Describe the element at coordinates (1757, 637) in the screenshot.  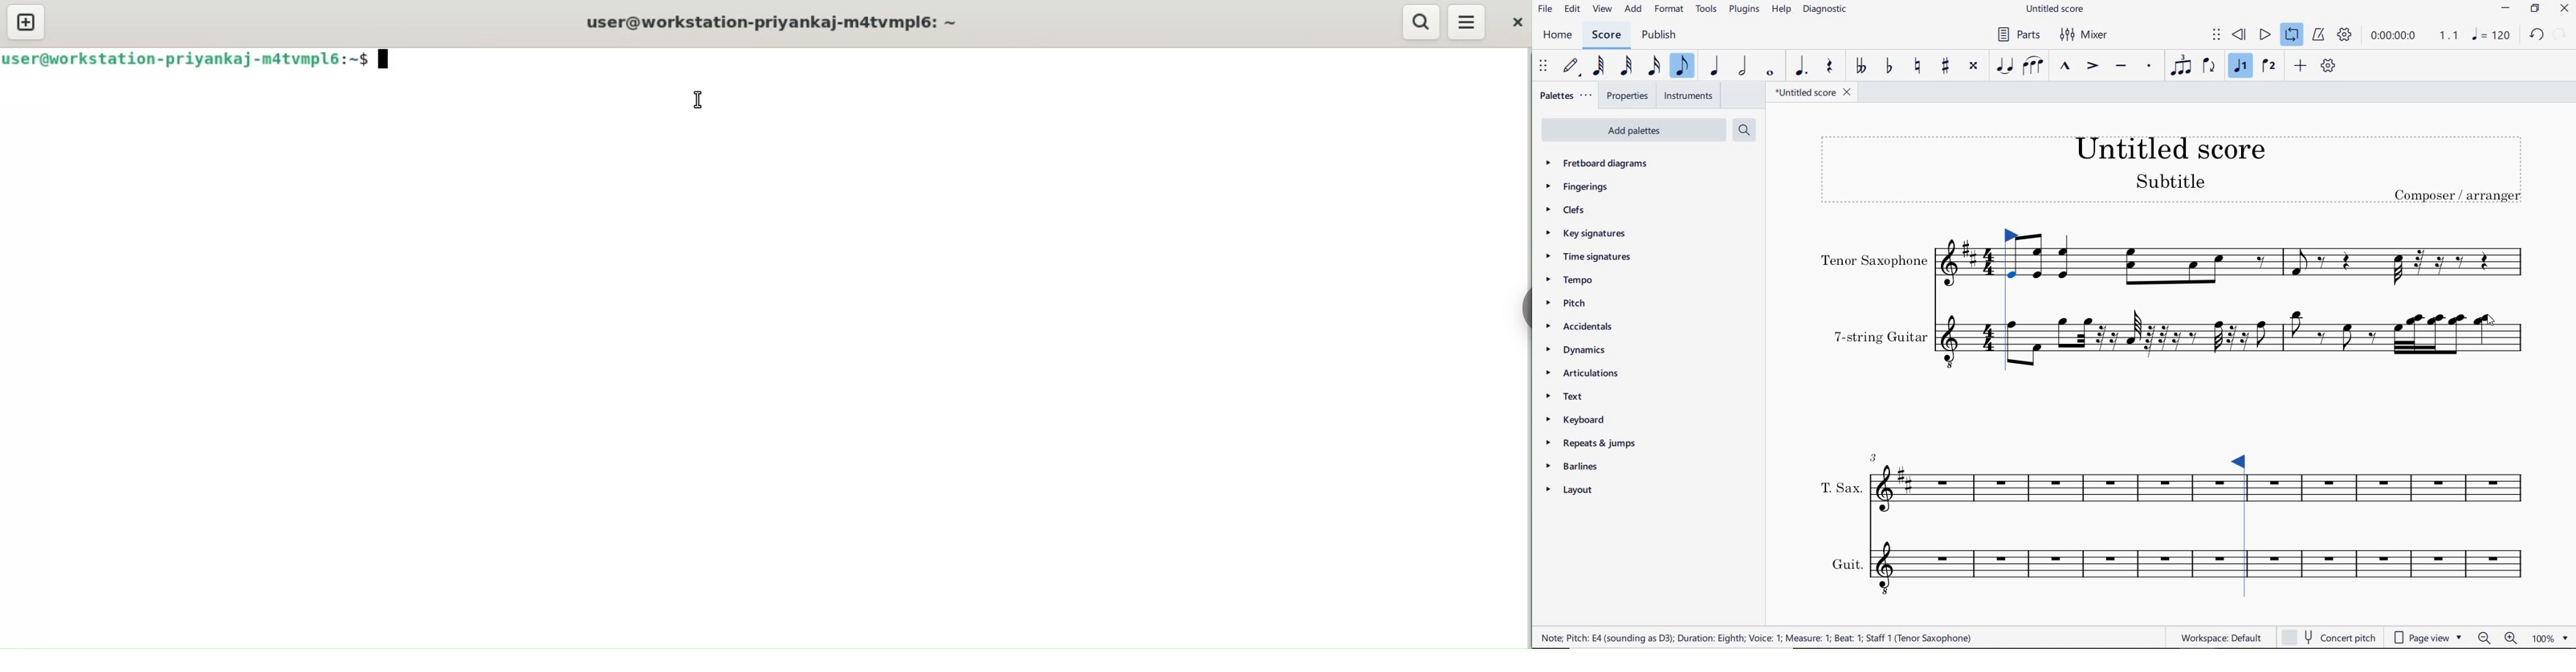
I see `score description` at that location.